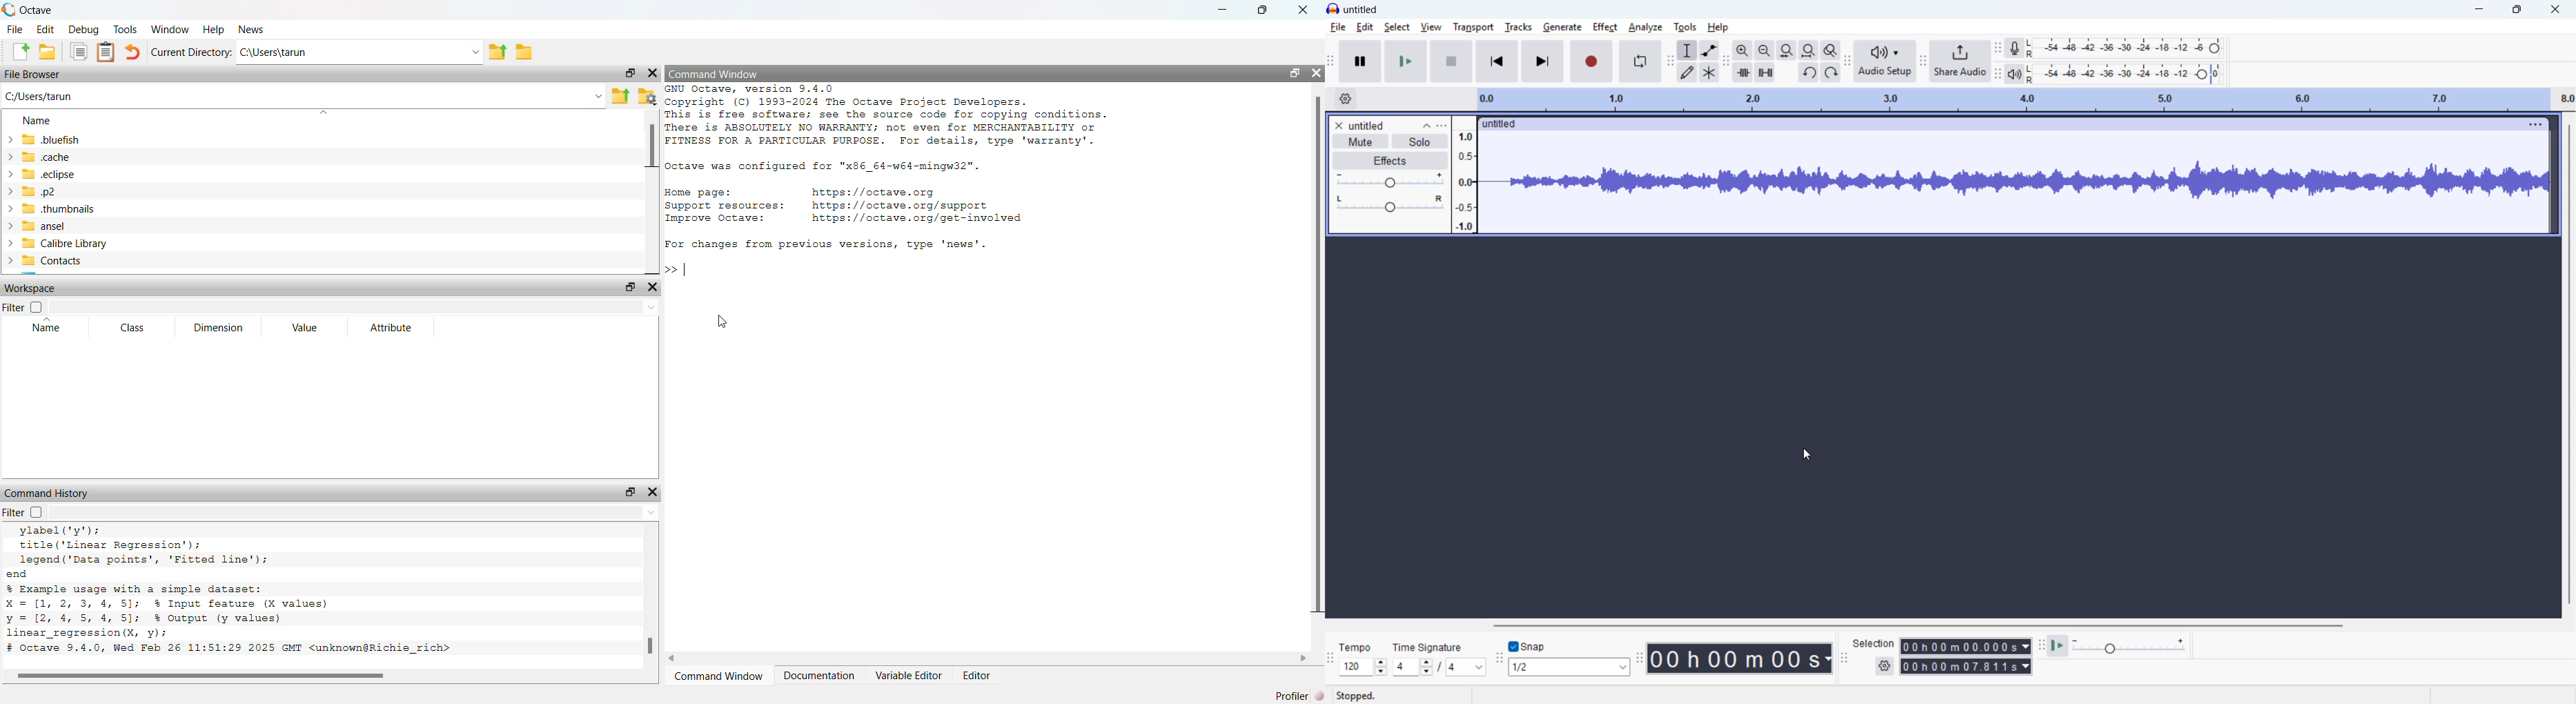  Describe the element at coordinates (355, 514) in the screenshot. I see `filter input field` at that location.